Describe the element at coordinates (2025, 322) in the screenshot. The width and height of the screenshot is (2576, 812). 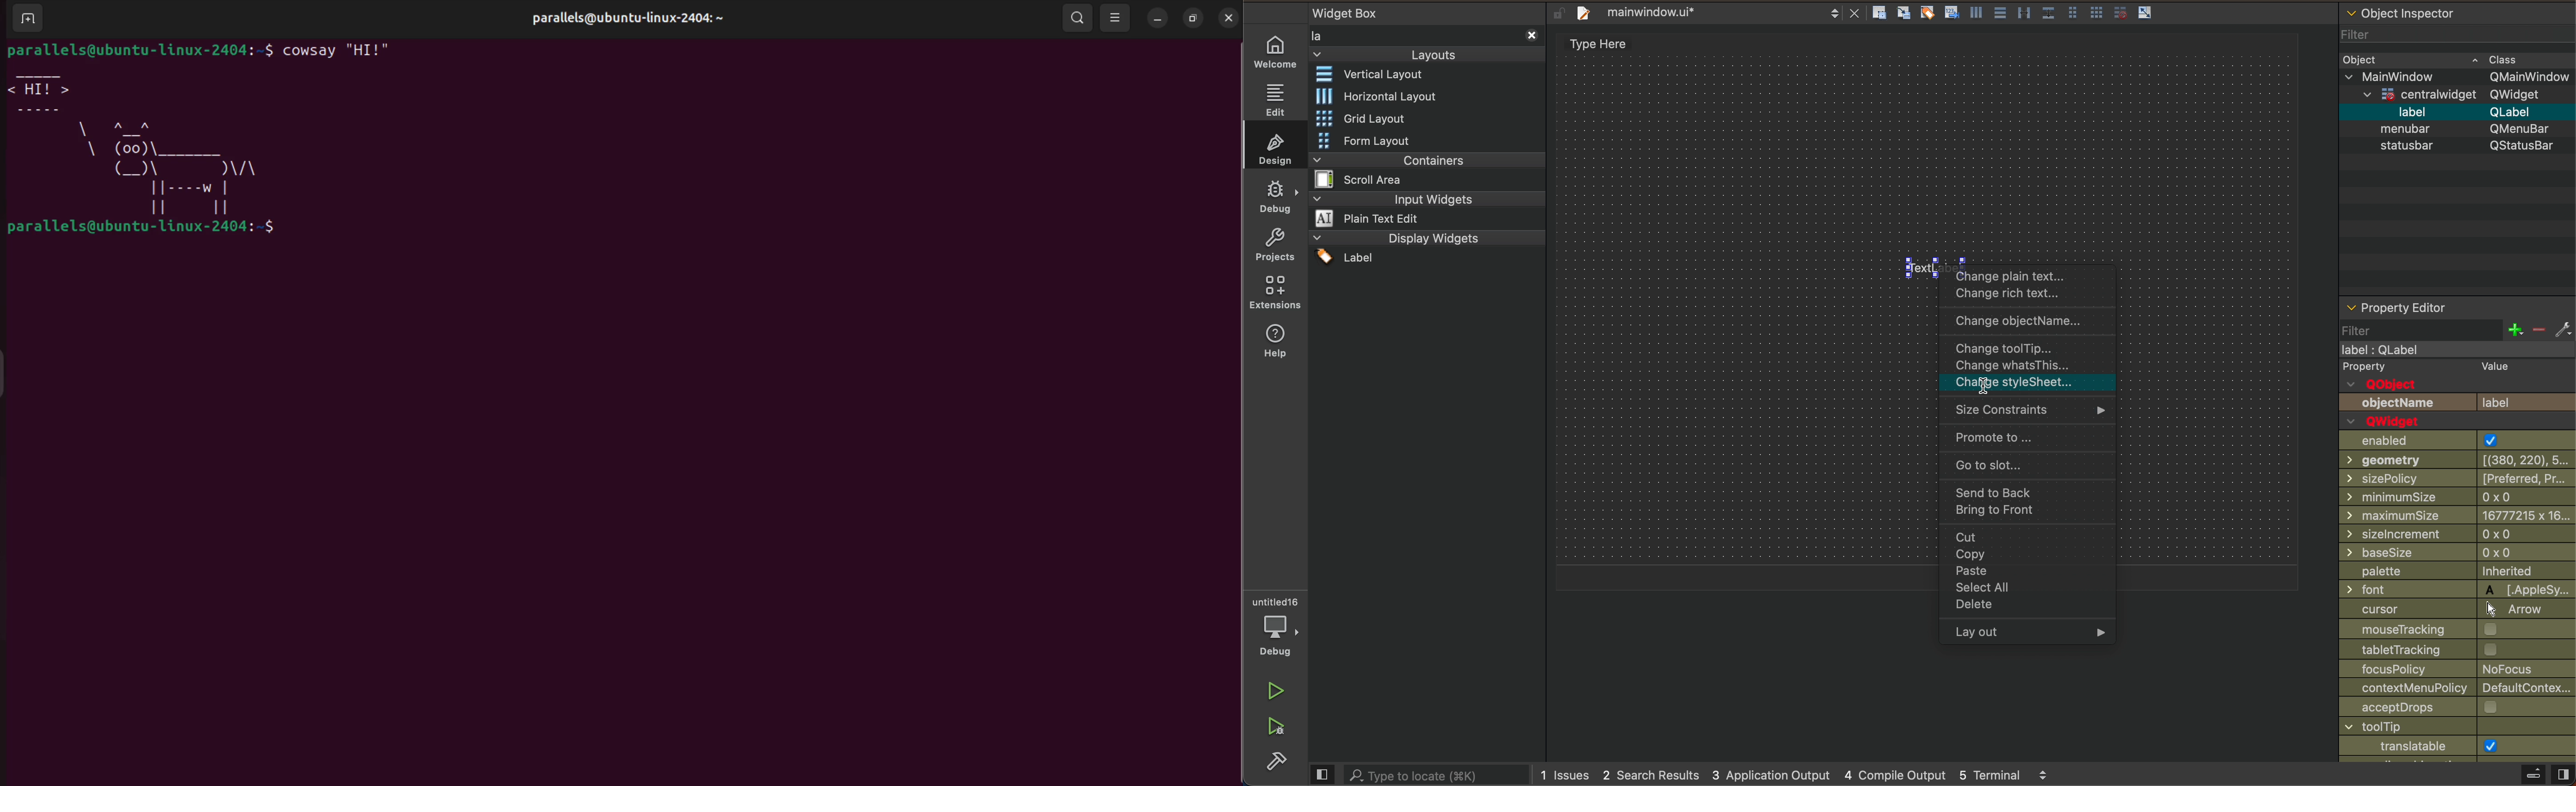
I see `change object name` at that location.